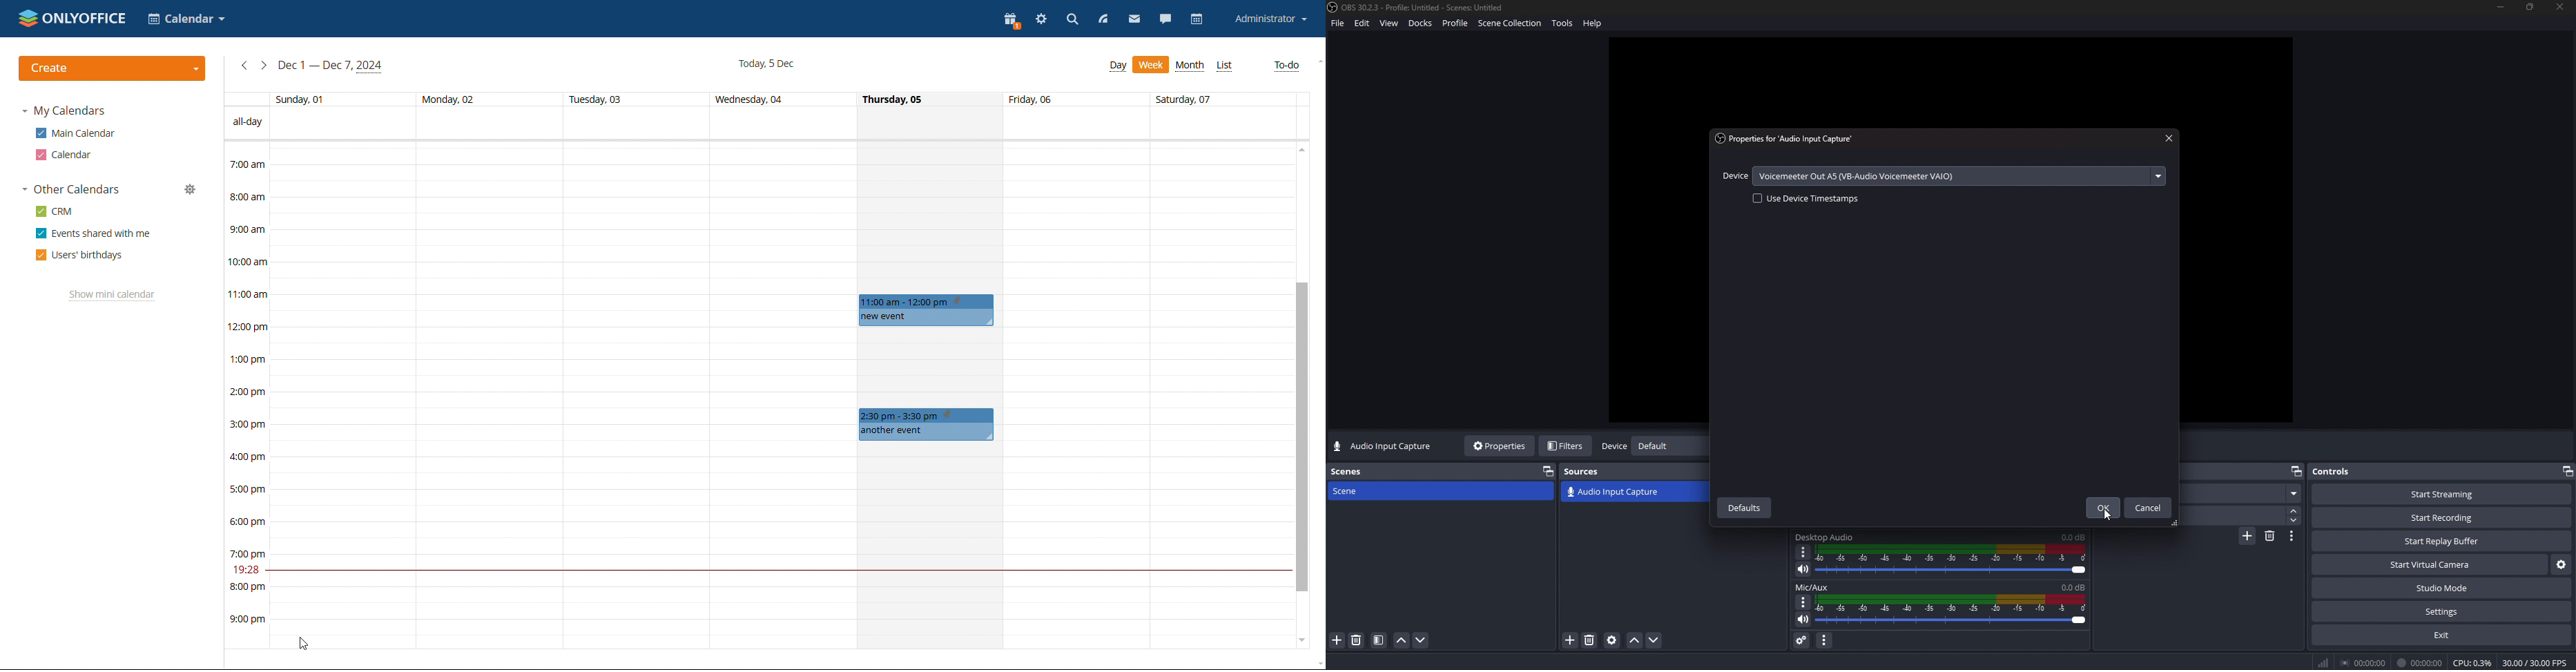 The width and height of the screenshot is (2576, 672). I want to click on scroll down, so click(1317, 663).